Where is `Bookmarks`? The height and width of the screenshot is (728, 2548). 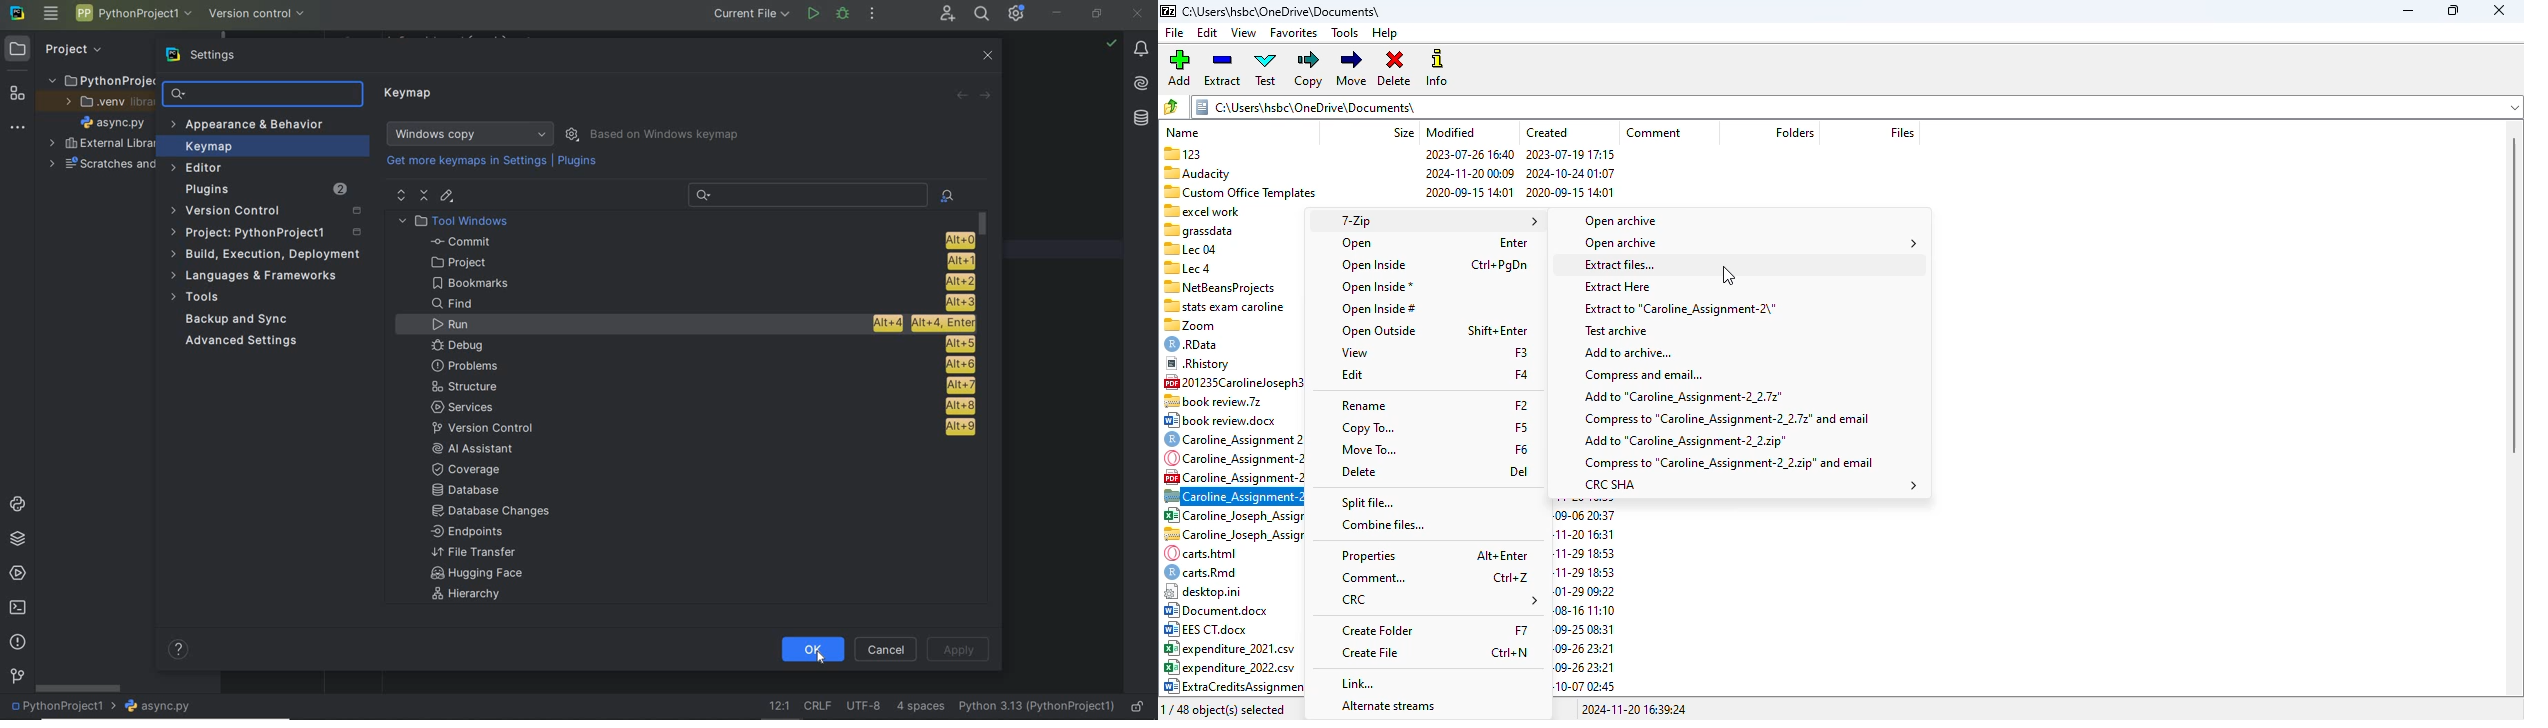
Bookmarks is located at coordinates (701, 282).